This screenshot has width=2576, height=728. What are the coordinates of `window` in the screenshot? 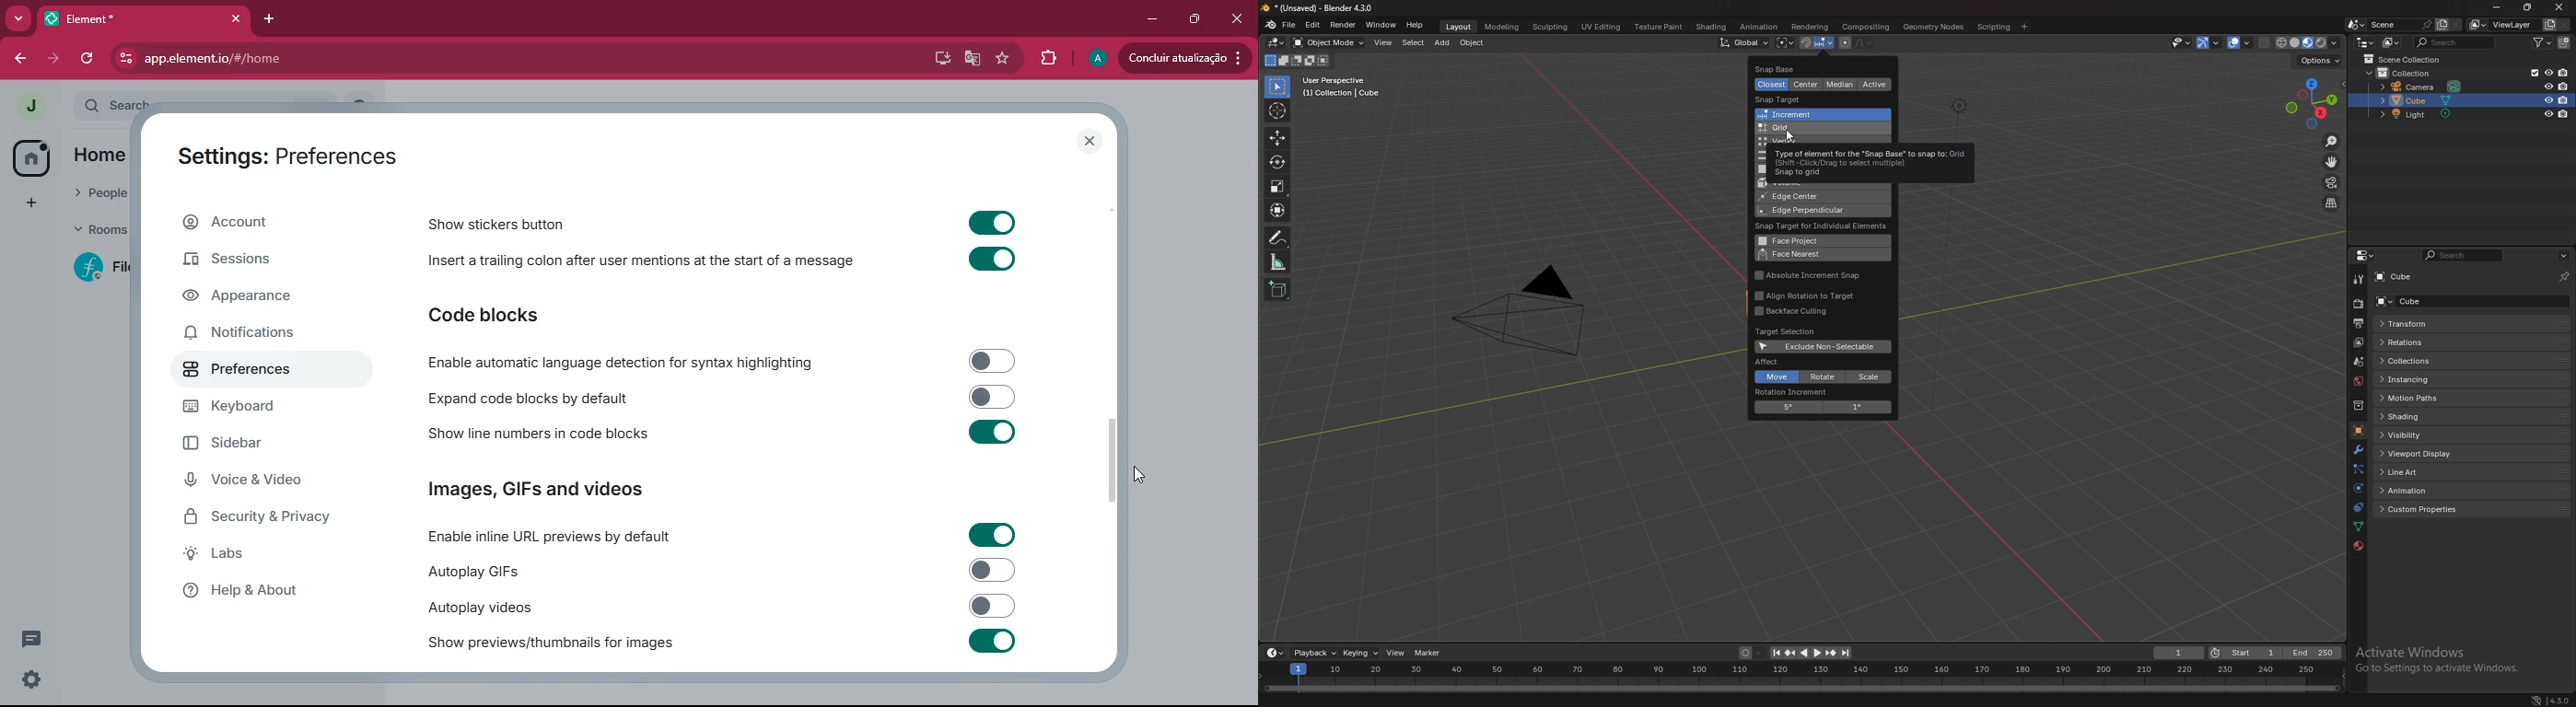 It's located at (1380, 25).